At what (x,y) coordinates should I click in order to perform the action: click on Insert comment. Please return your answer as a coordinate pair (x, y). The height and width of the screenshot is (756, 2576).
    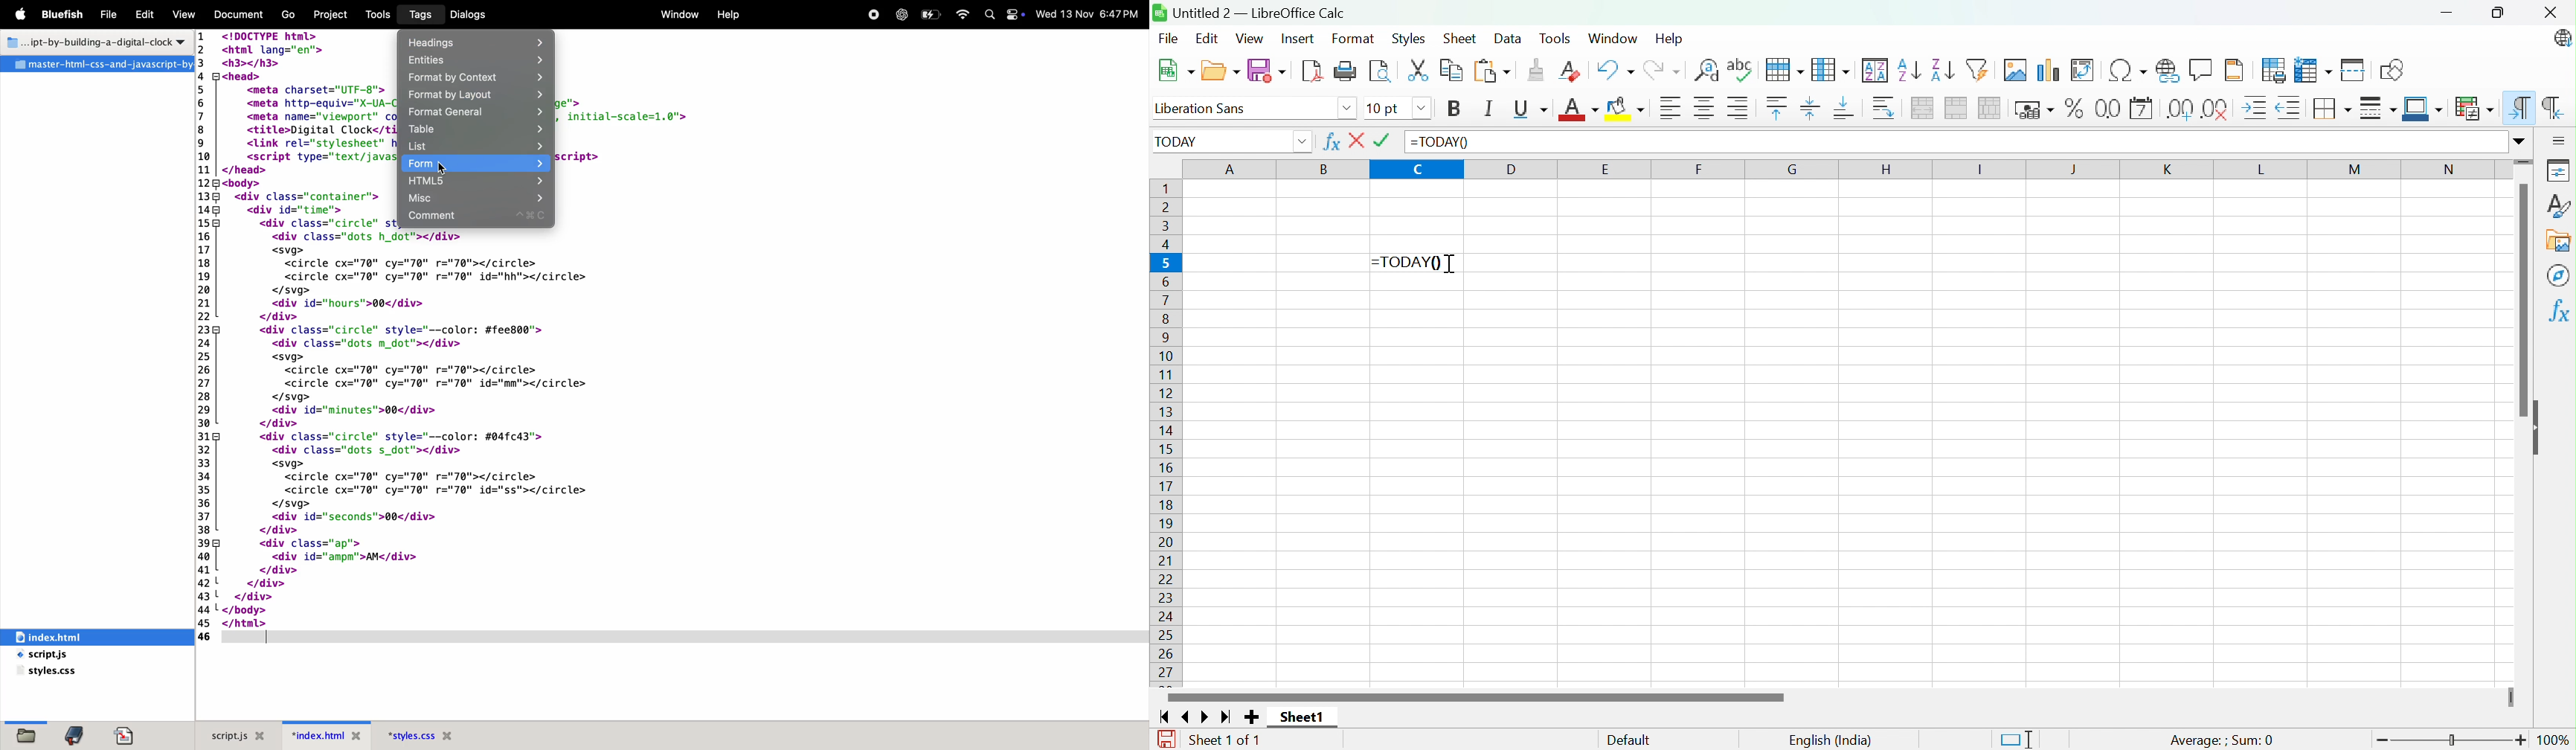
    Looking at the image, I should click on (2203, 69).